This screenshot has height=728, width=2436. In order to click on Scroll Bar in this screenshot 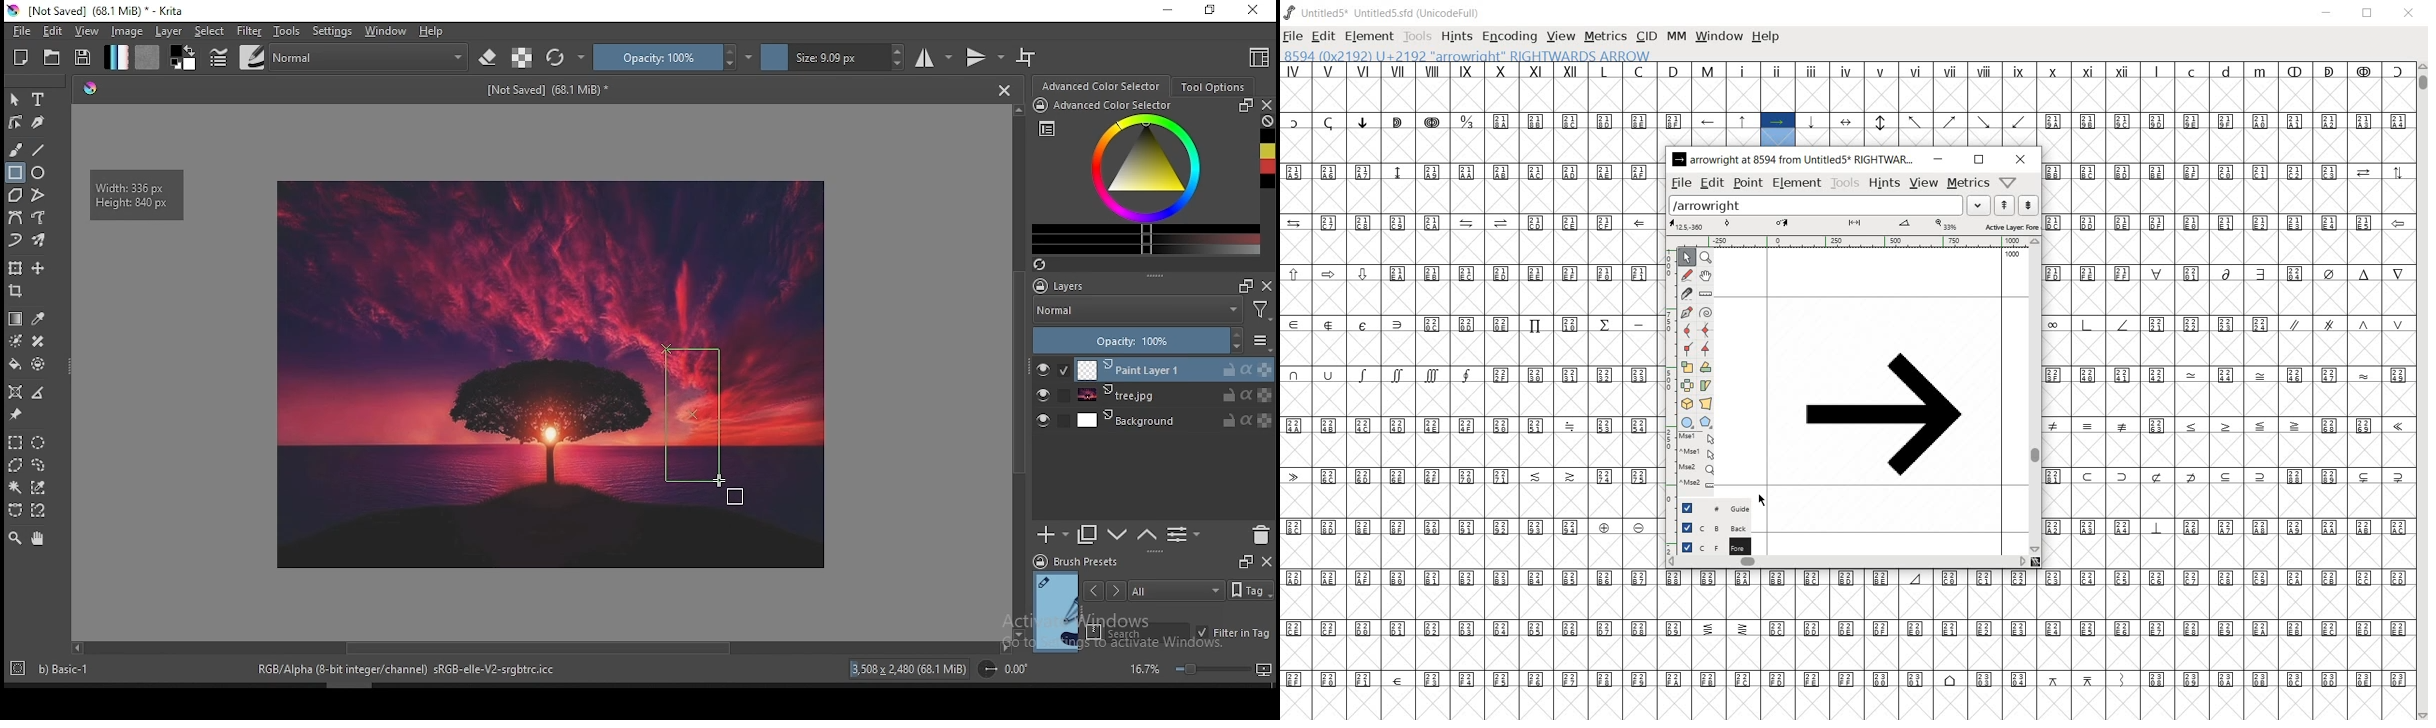, I will do `click(1017, 372)`.